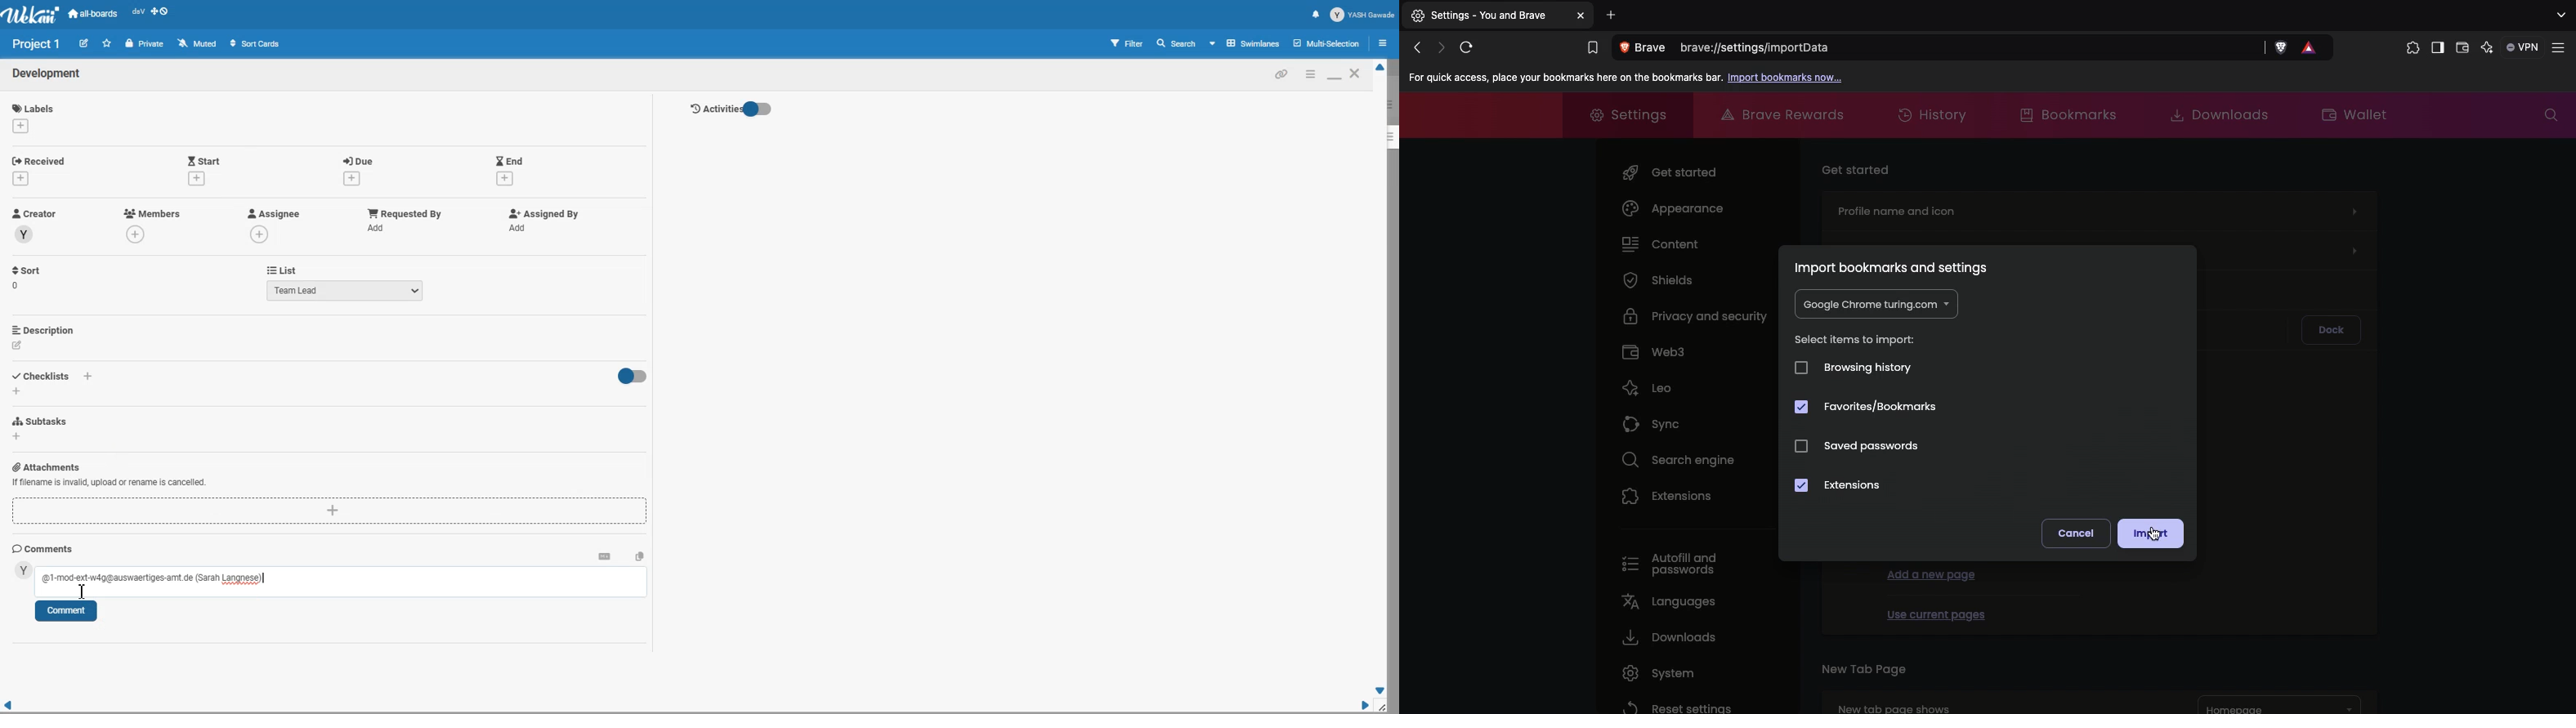 The image size is (2576, 728). I want to click on Maximize, so click(1334, 74).